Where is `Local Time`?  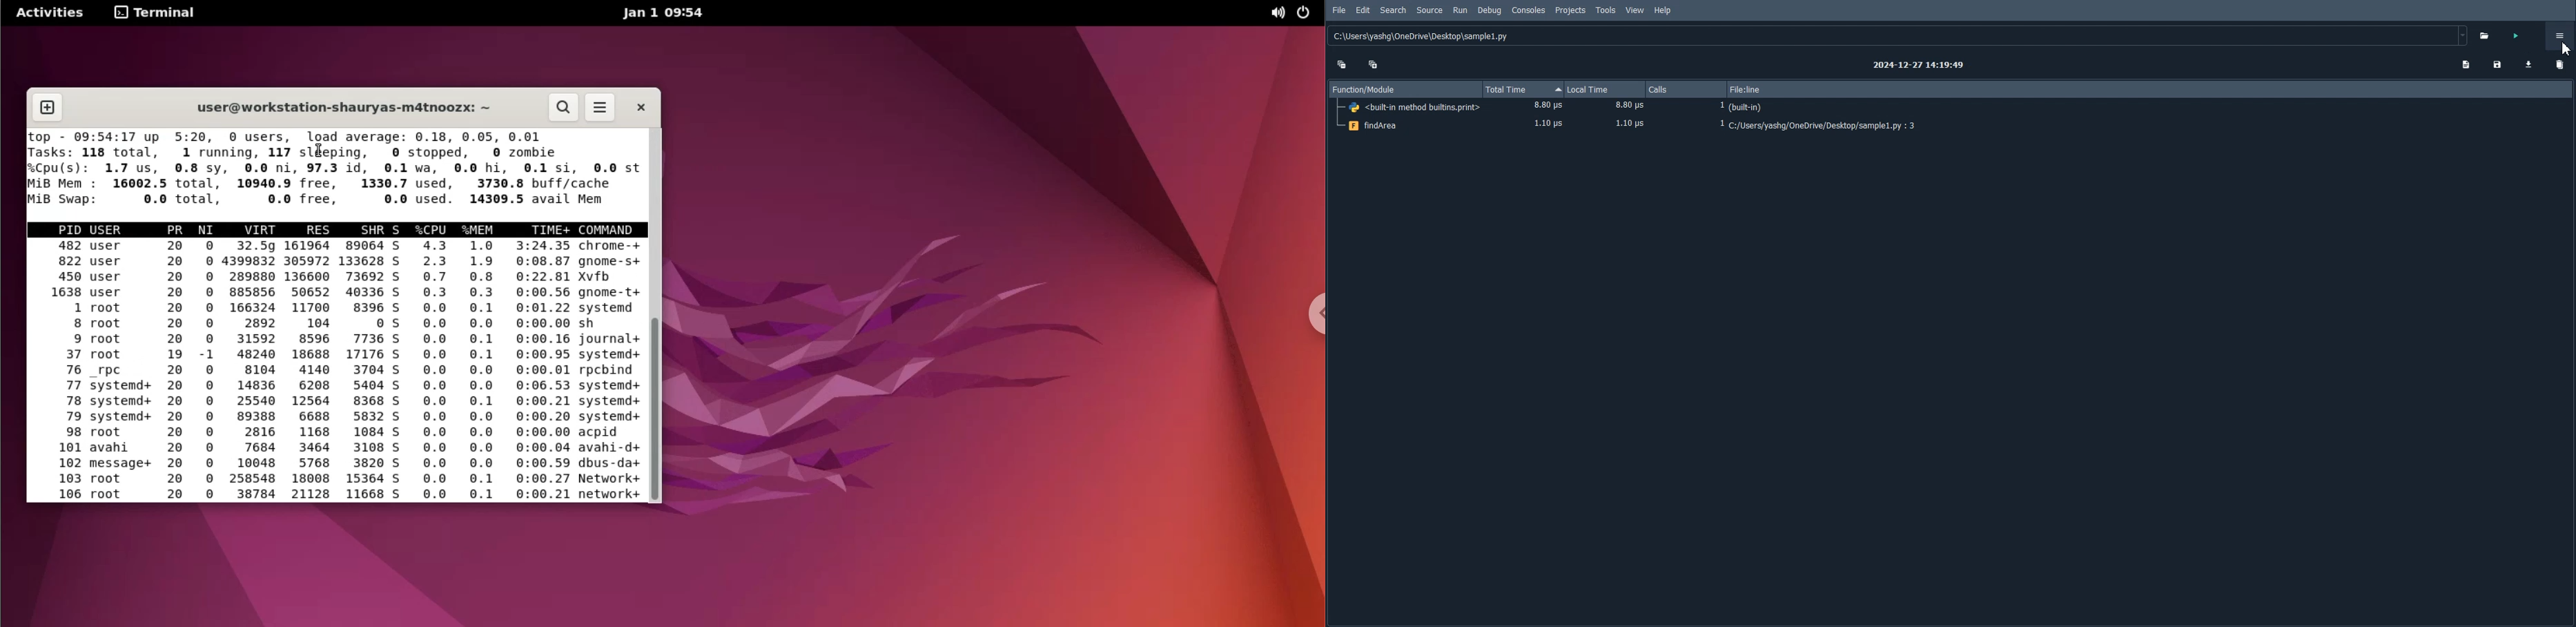 Local Time is located at coordinates (1605, 89).